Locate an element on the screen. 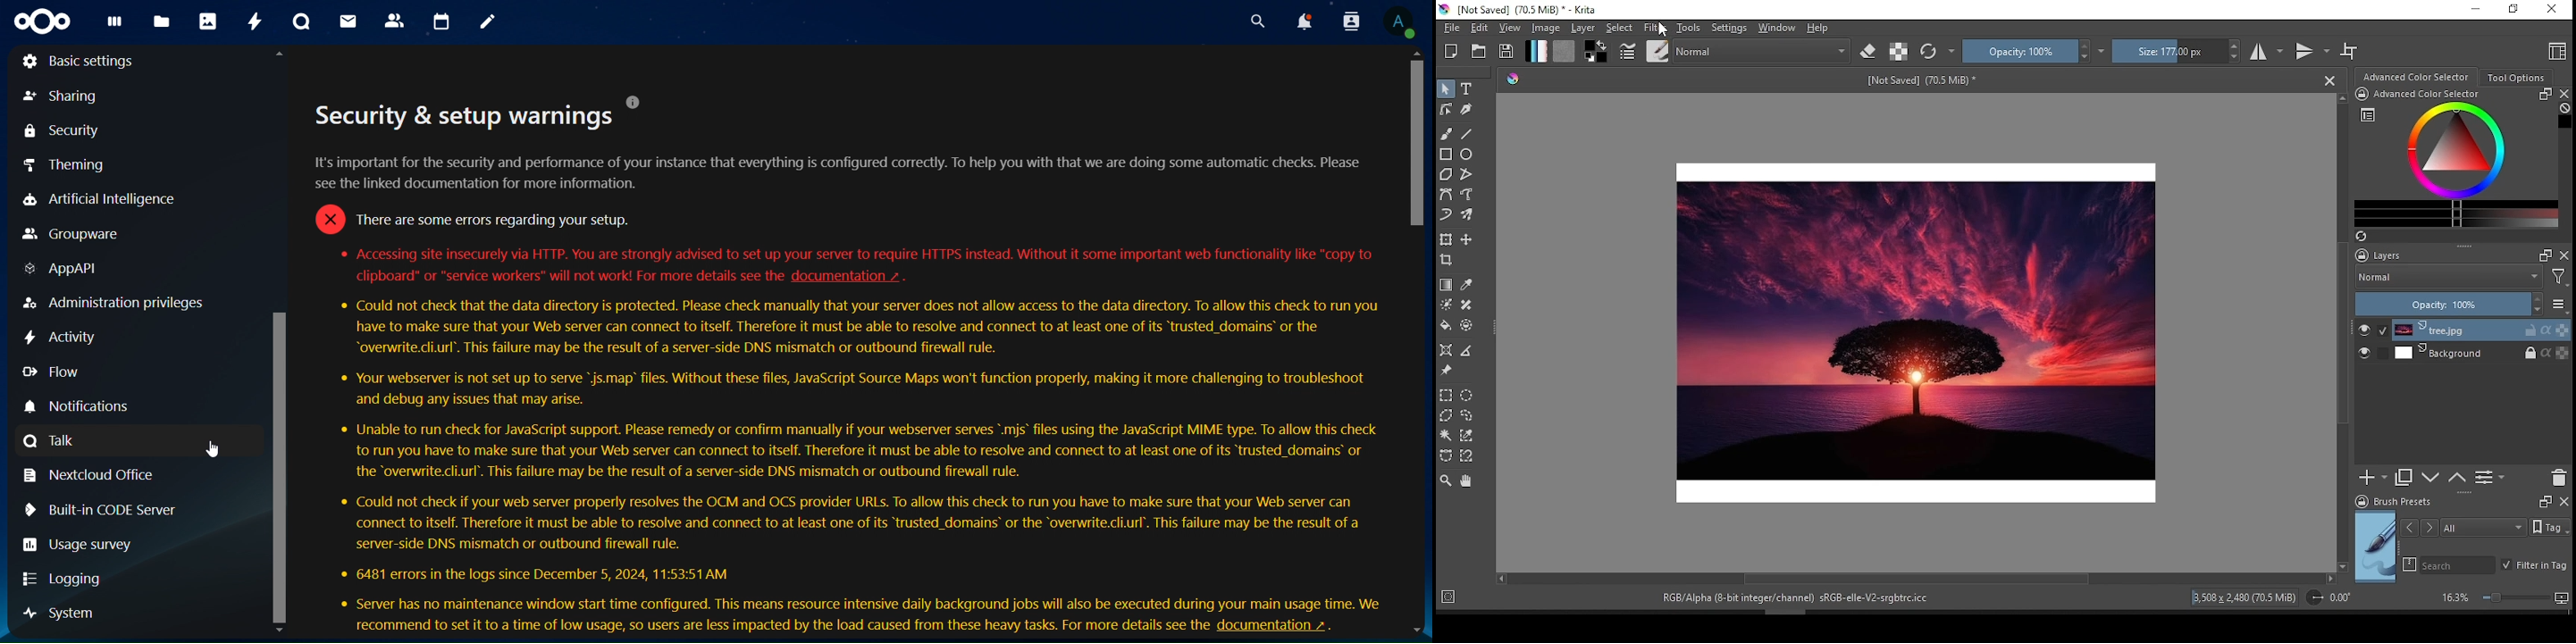 Image resolution: width=2576 pixels, height=644 pixels. freehand selection tool is located at coordinates (1467, 414).